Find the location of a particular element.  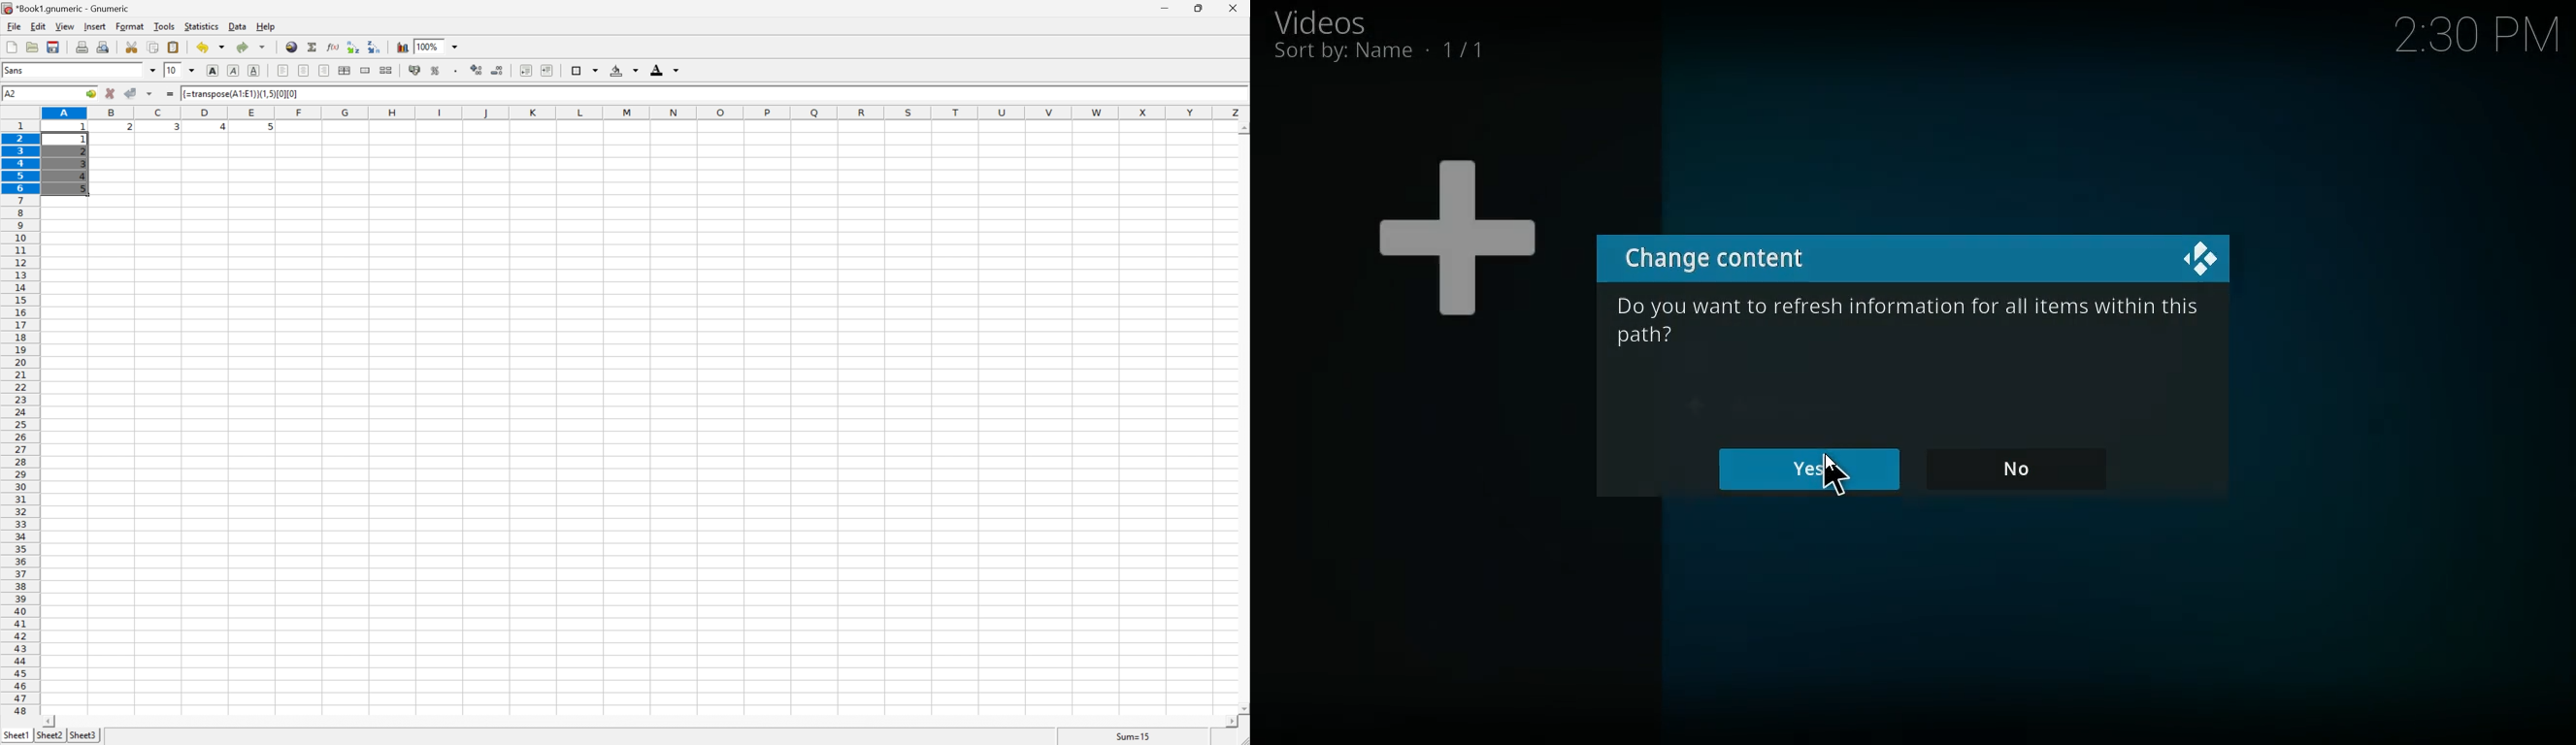

sheet2 is located at coordinates (50, 738).